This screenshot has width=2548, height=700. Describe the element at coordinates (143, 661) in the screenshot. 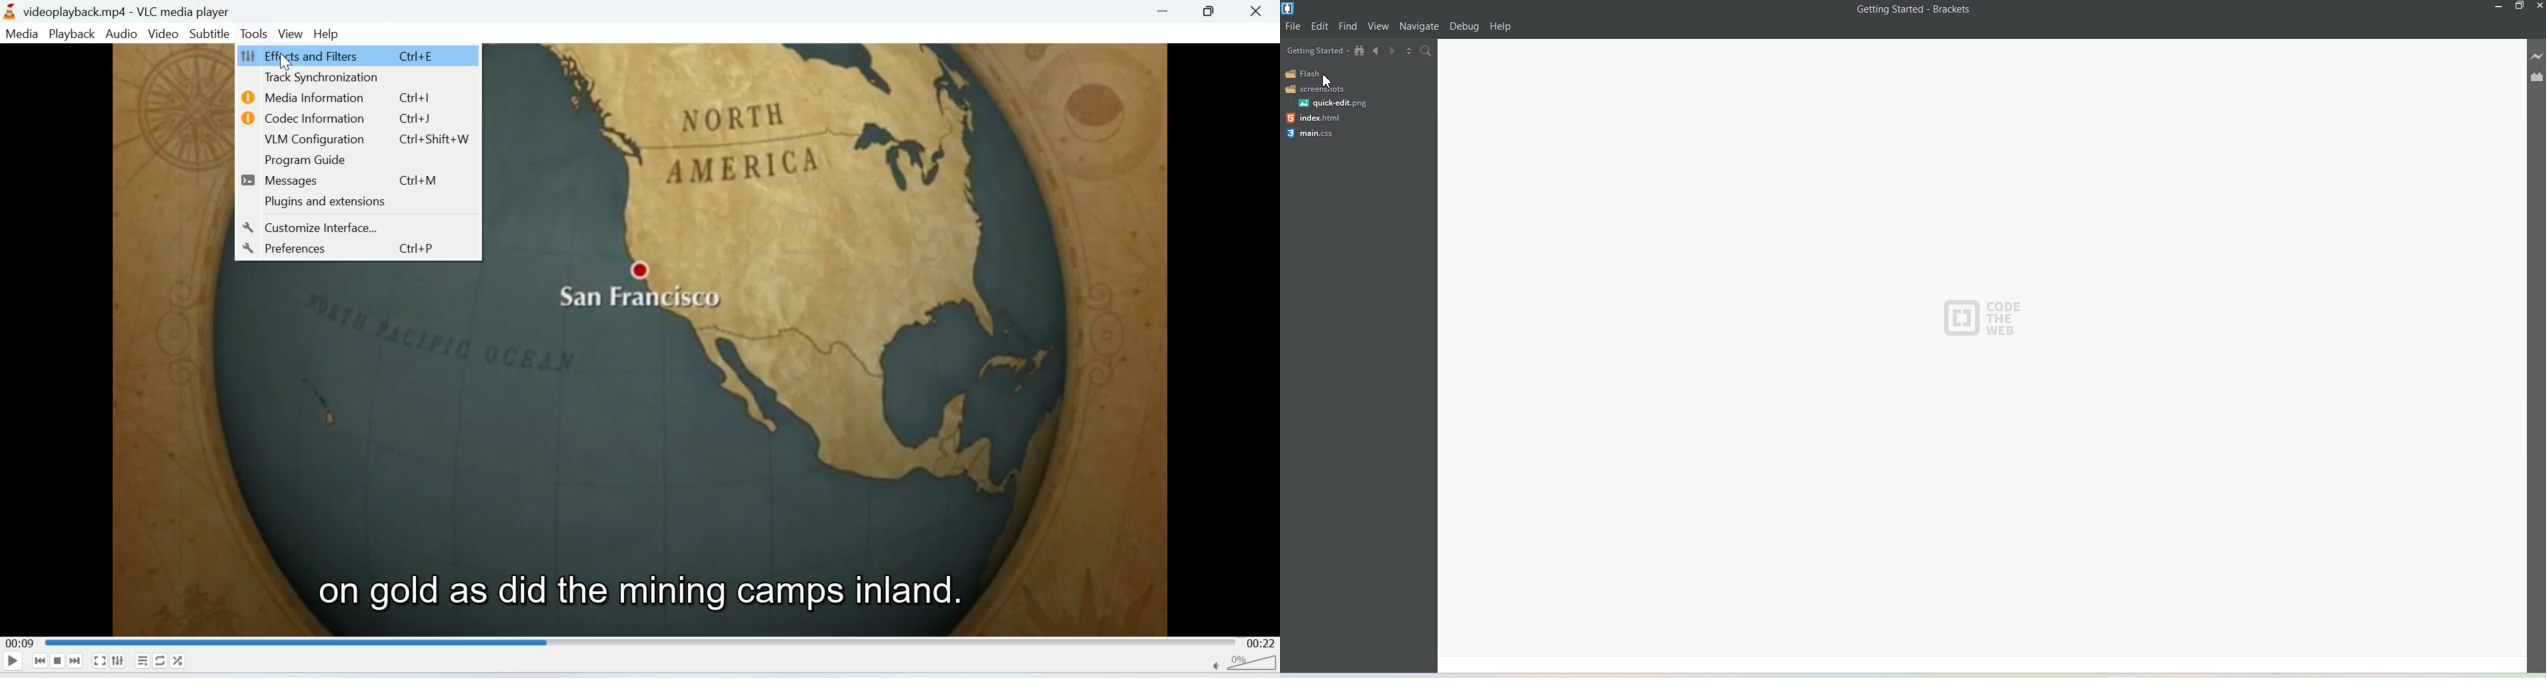

I see `Playlist` at that location.